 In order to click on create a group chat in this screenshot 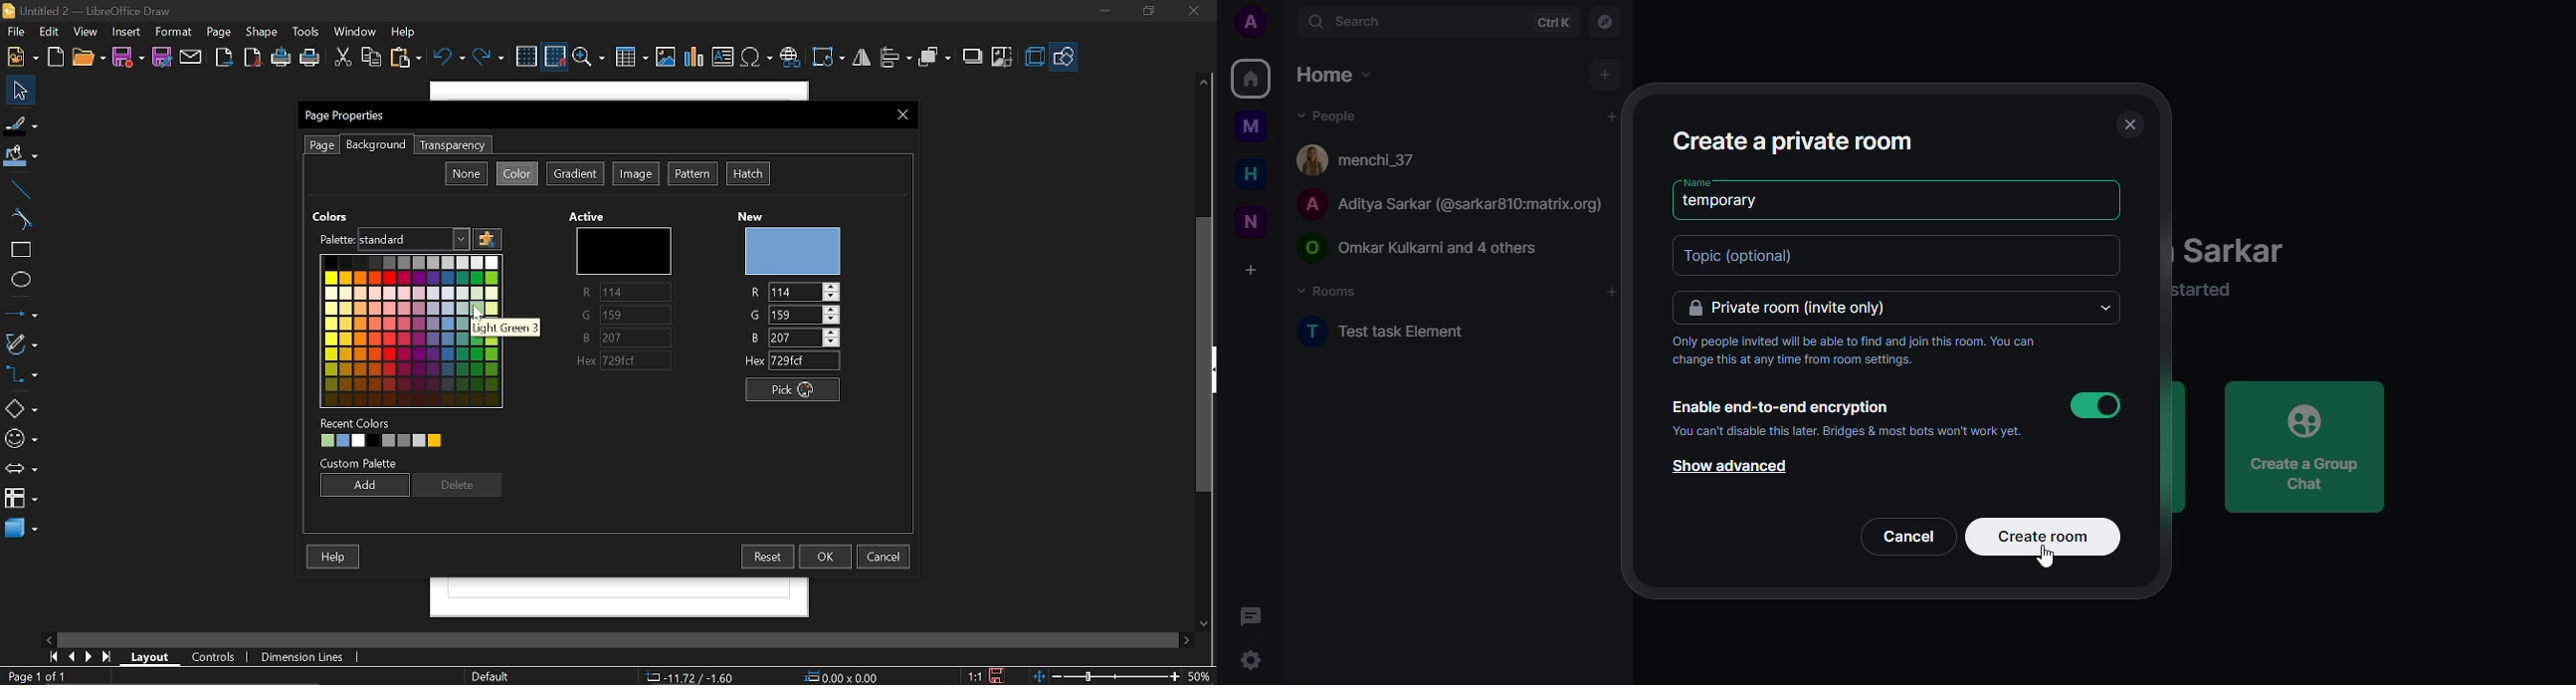, I will do `click(2315, 450)`.